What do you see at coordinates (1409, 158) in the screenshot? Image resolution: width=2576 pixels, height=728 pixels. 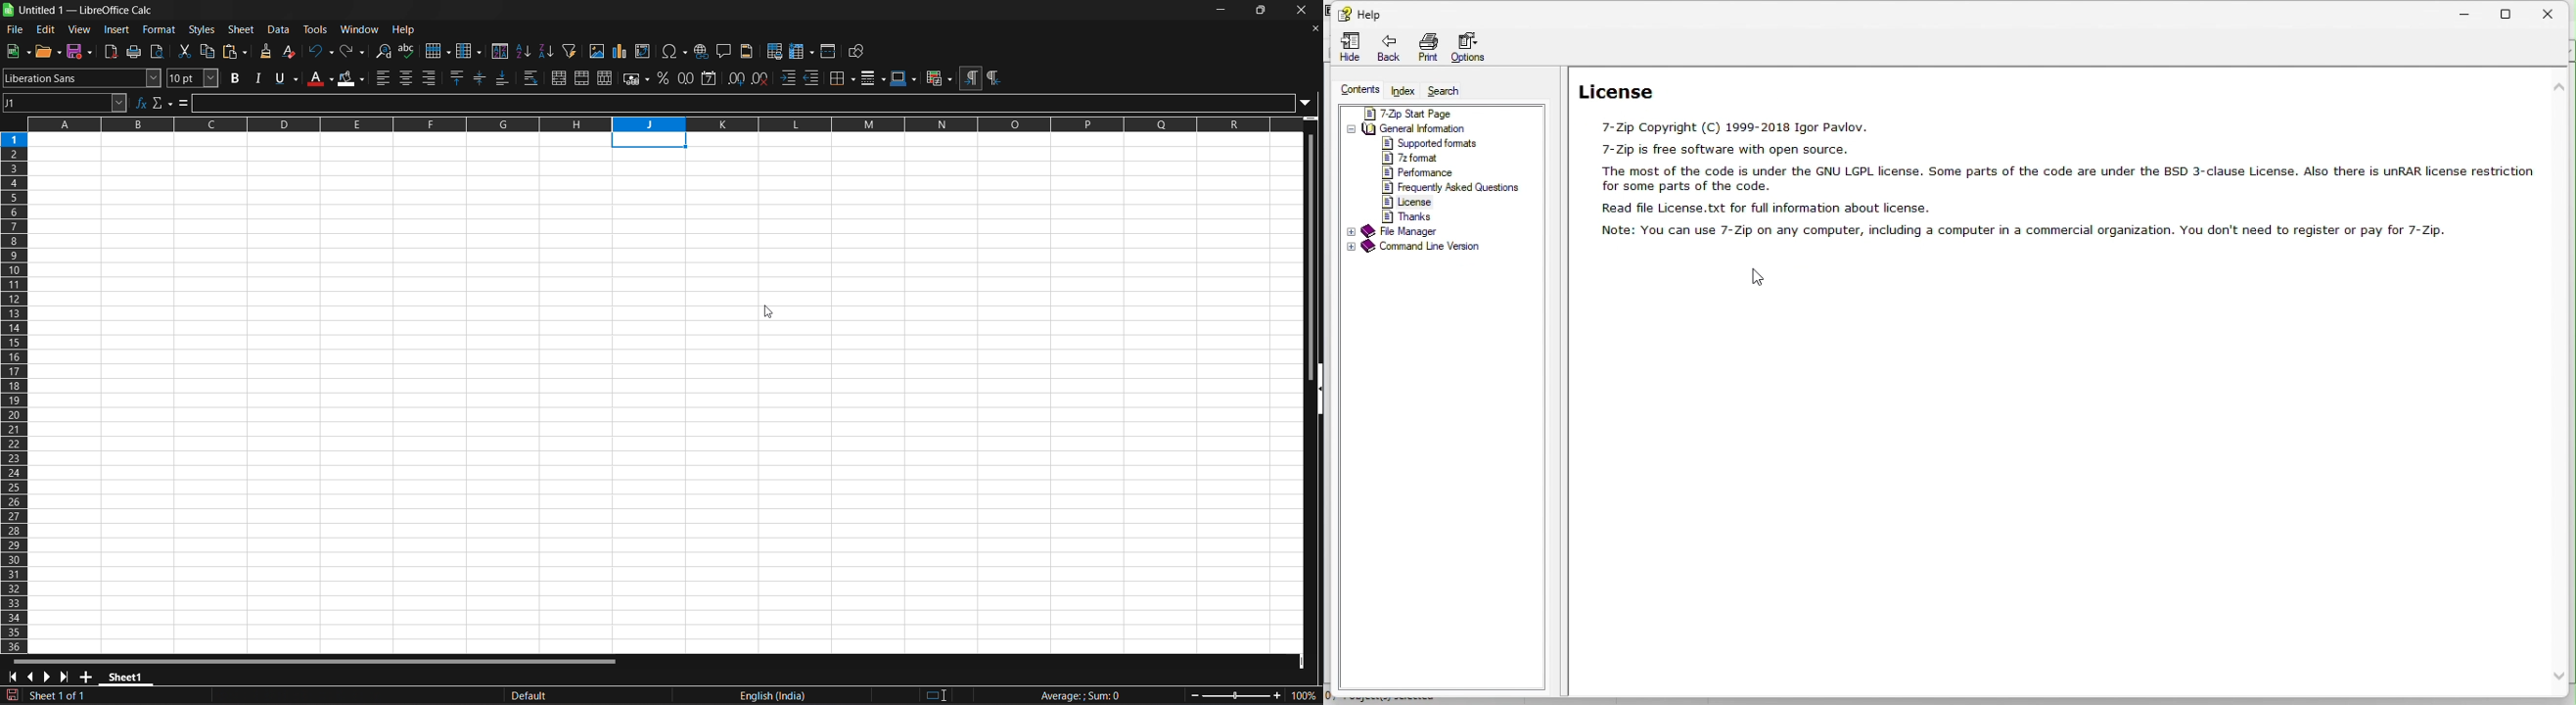 I see `7 zip format` at bounding box center [1409, 158].